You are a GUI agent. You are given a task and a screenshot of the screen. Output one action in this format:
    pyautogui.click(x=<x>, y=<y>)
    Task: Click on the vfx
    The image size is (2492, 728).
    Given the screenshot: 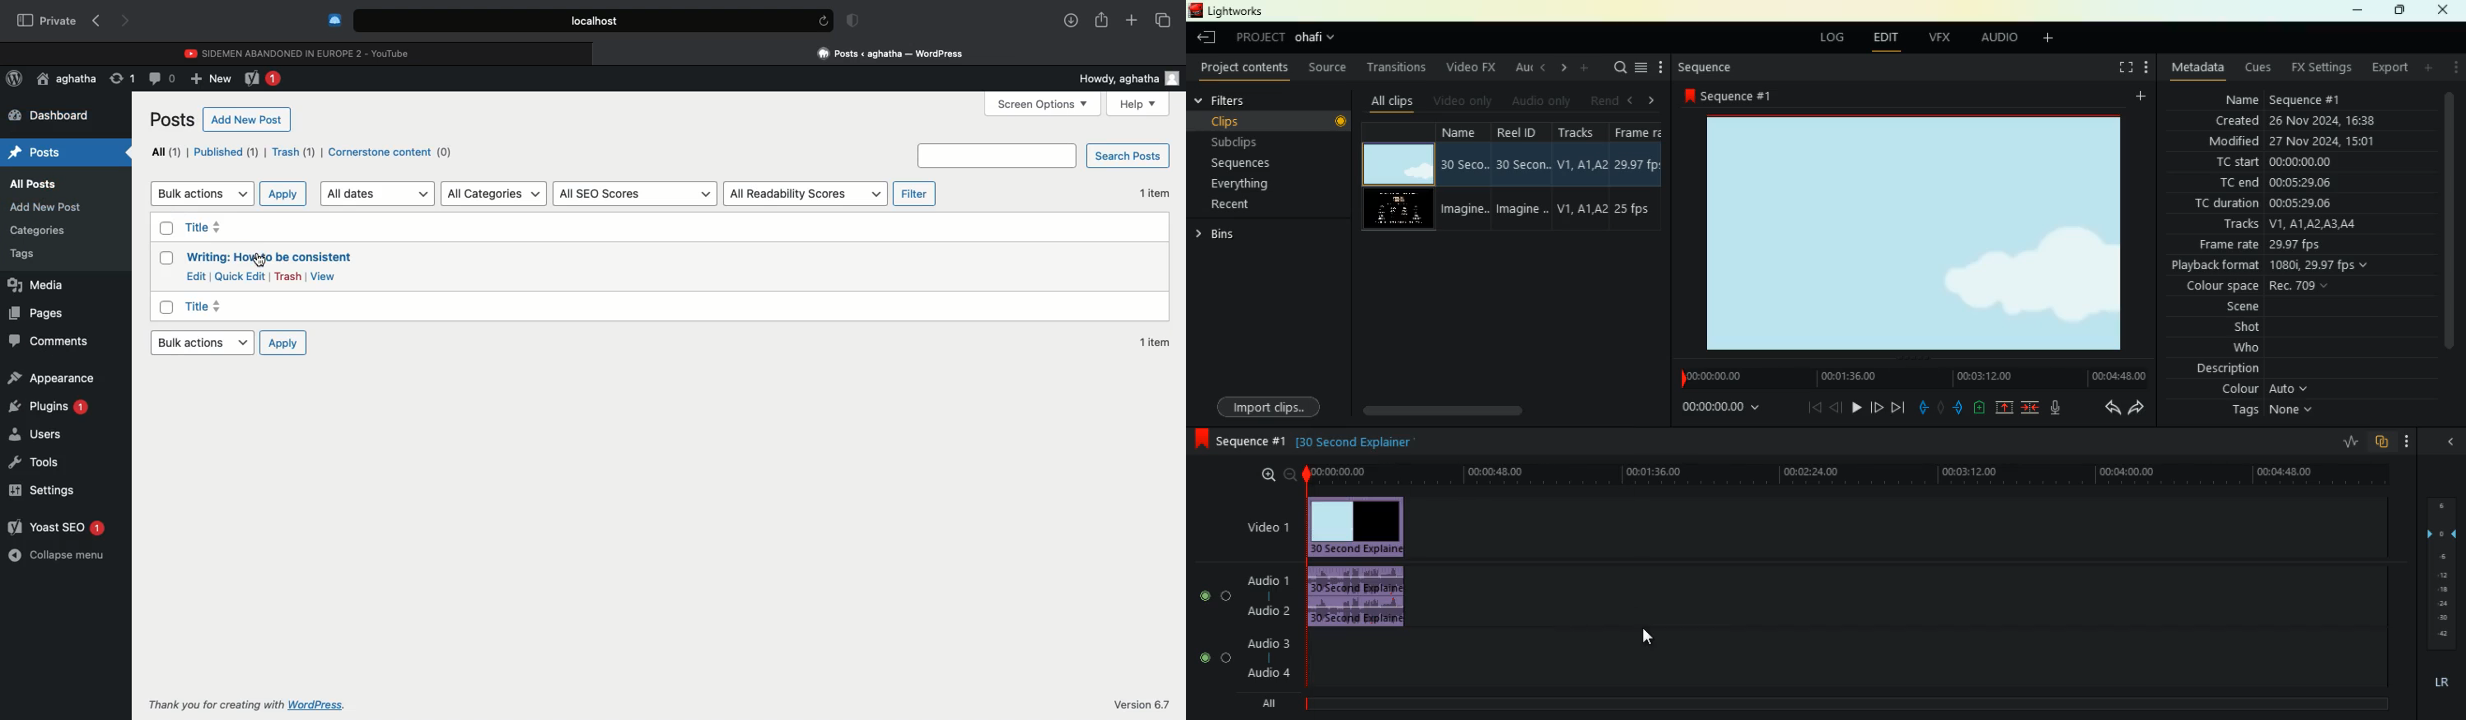 What is the action you would take?
    pyautogui.click(x=1936, y=37)
    